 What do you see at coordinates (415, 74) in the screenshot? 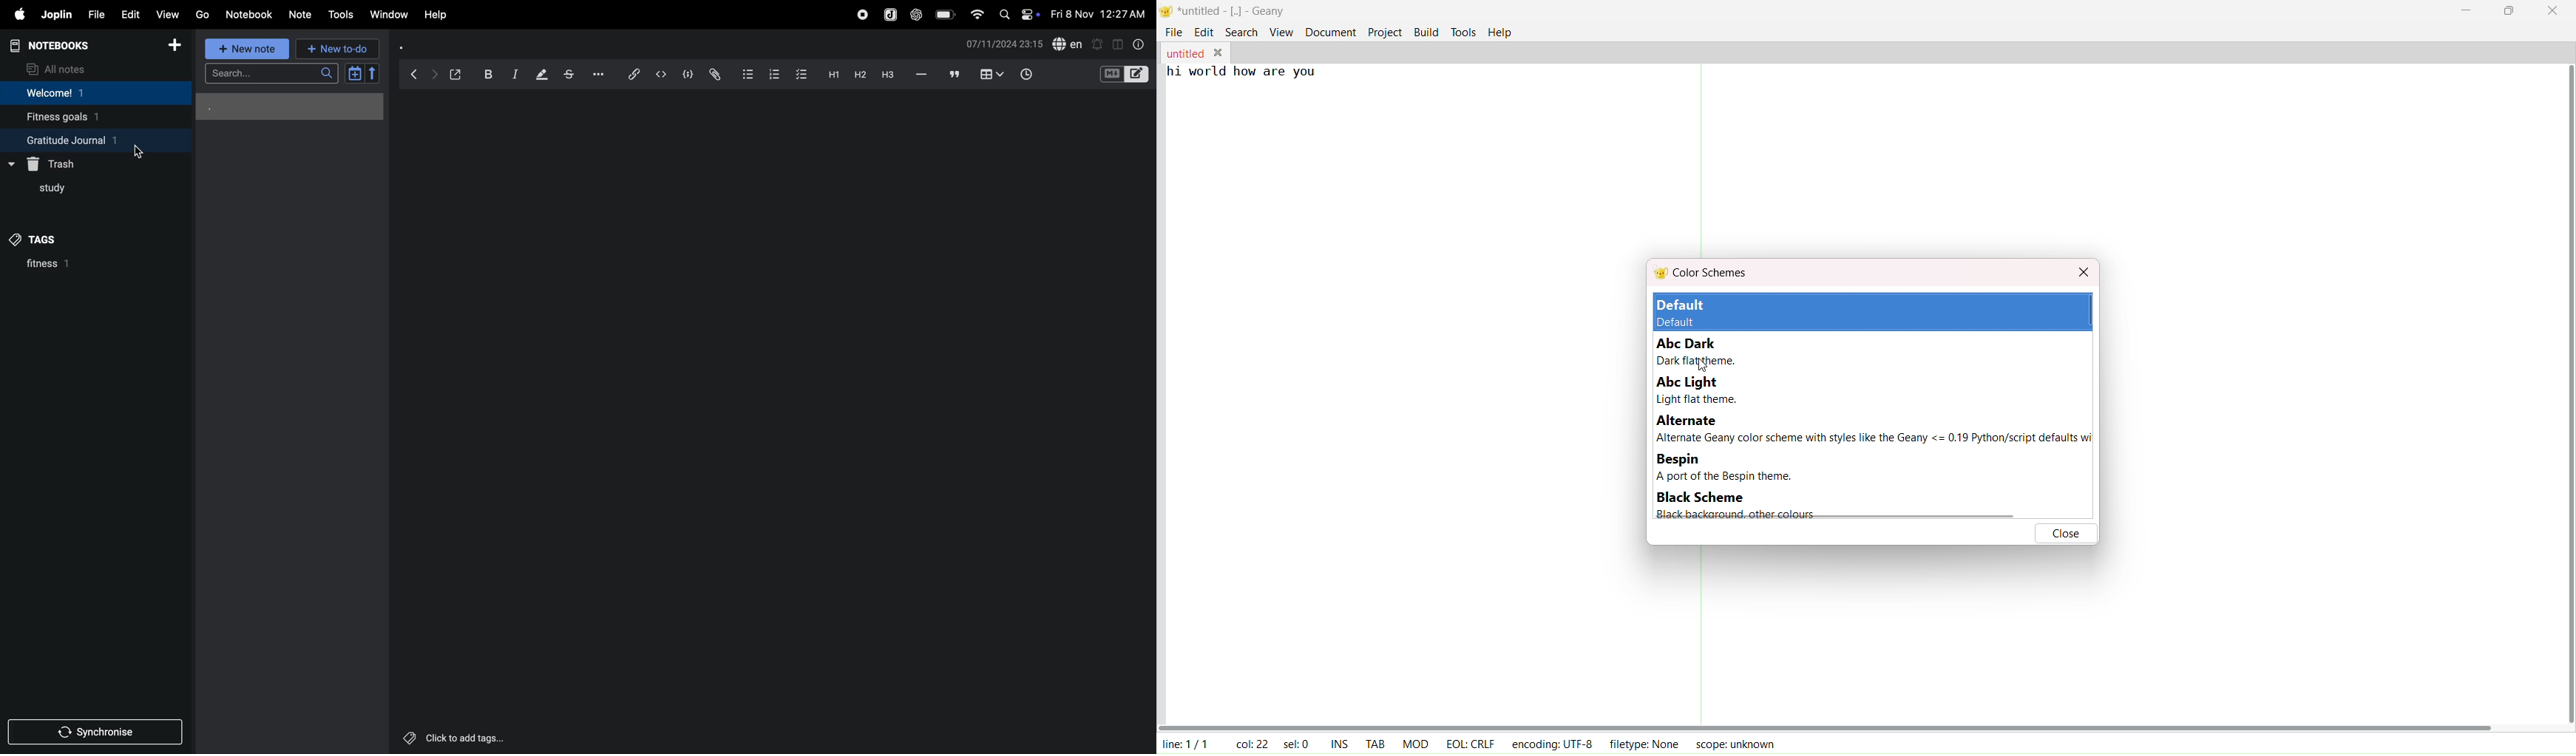
I see `backward` at bounding box center [415, 74].